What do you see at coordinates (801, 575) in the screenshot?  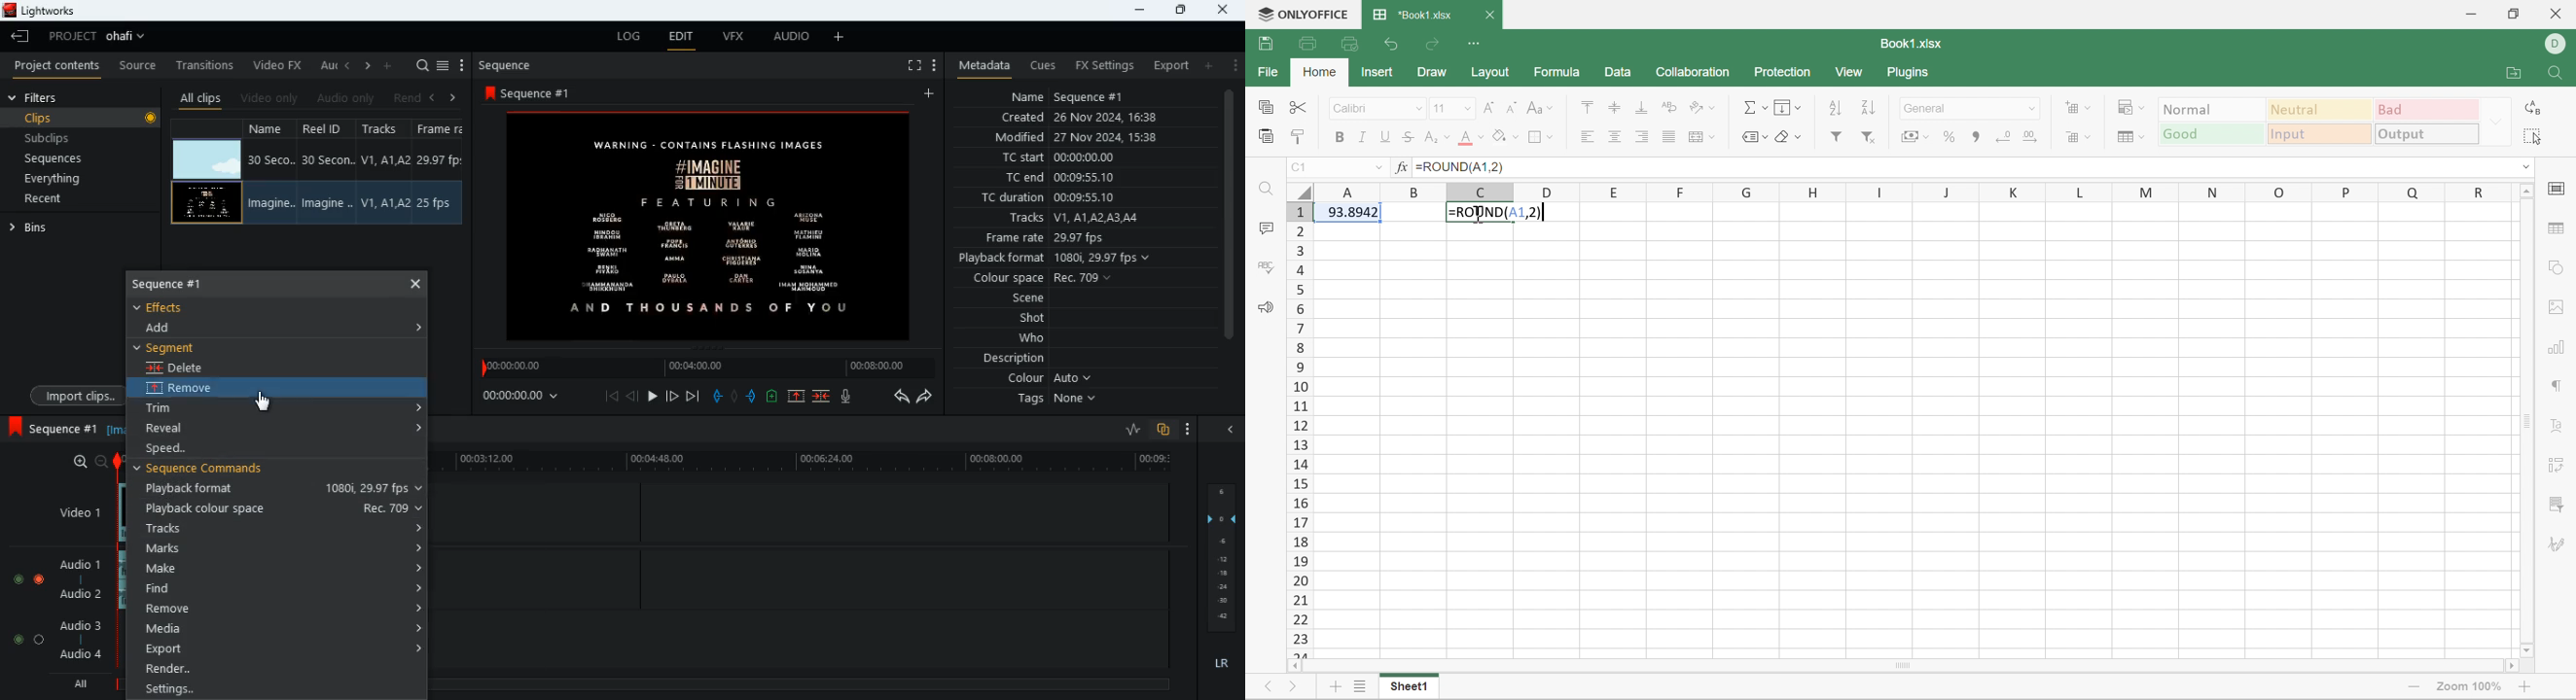 I see `timeline tracks` at bounding box center [801, 575].